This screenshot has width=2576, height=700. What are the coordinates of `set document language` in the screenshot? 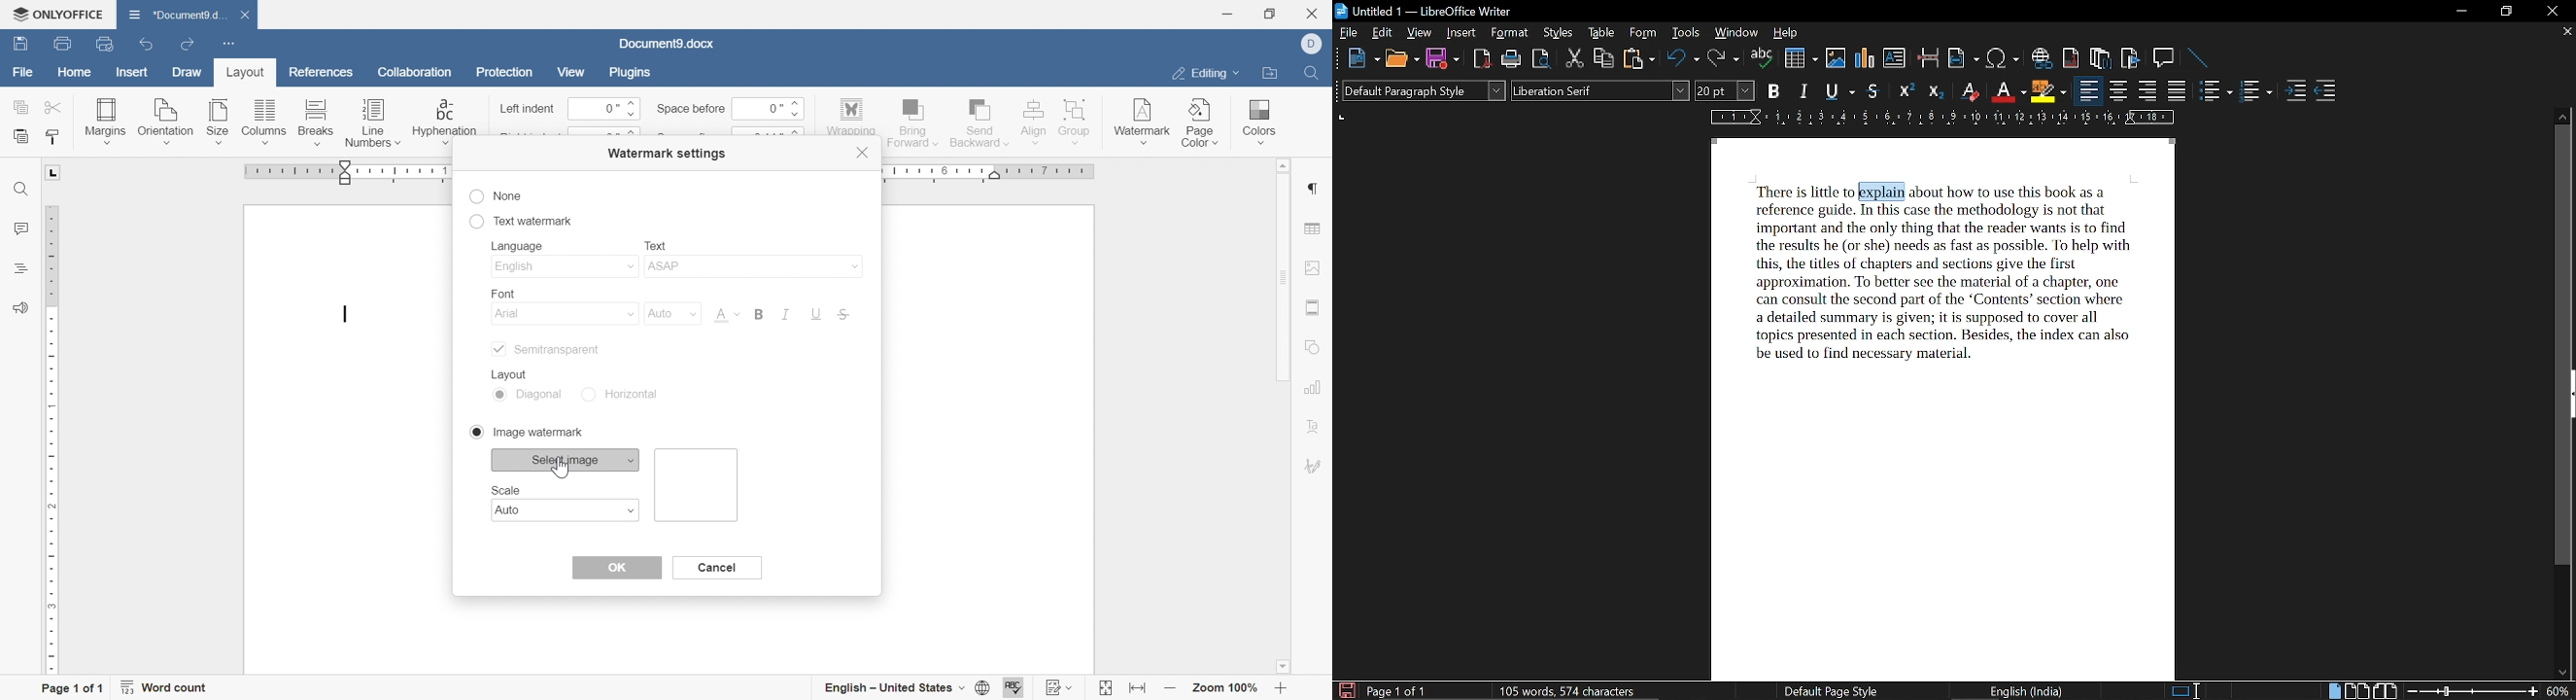 It's located at (988, 688).